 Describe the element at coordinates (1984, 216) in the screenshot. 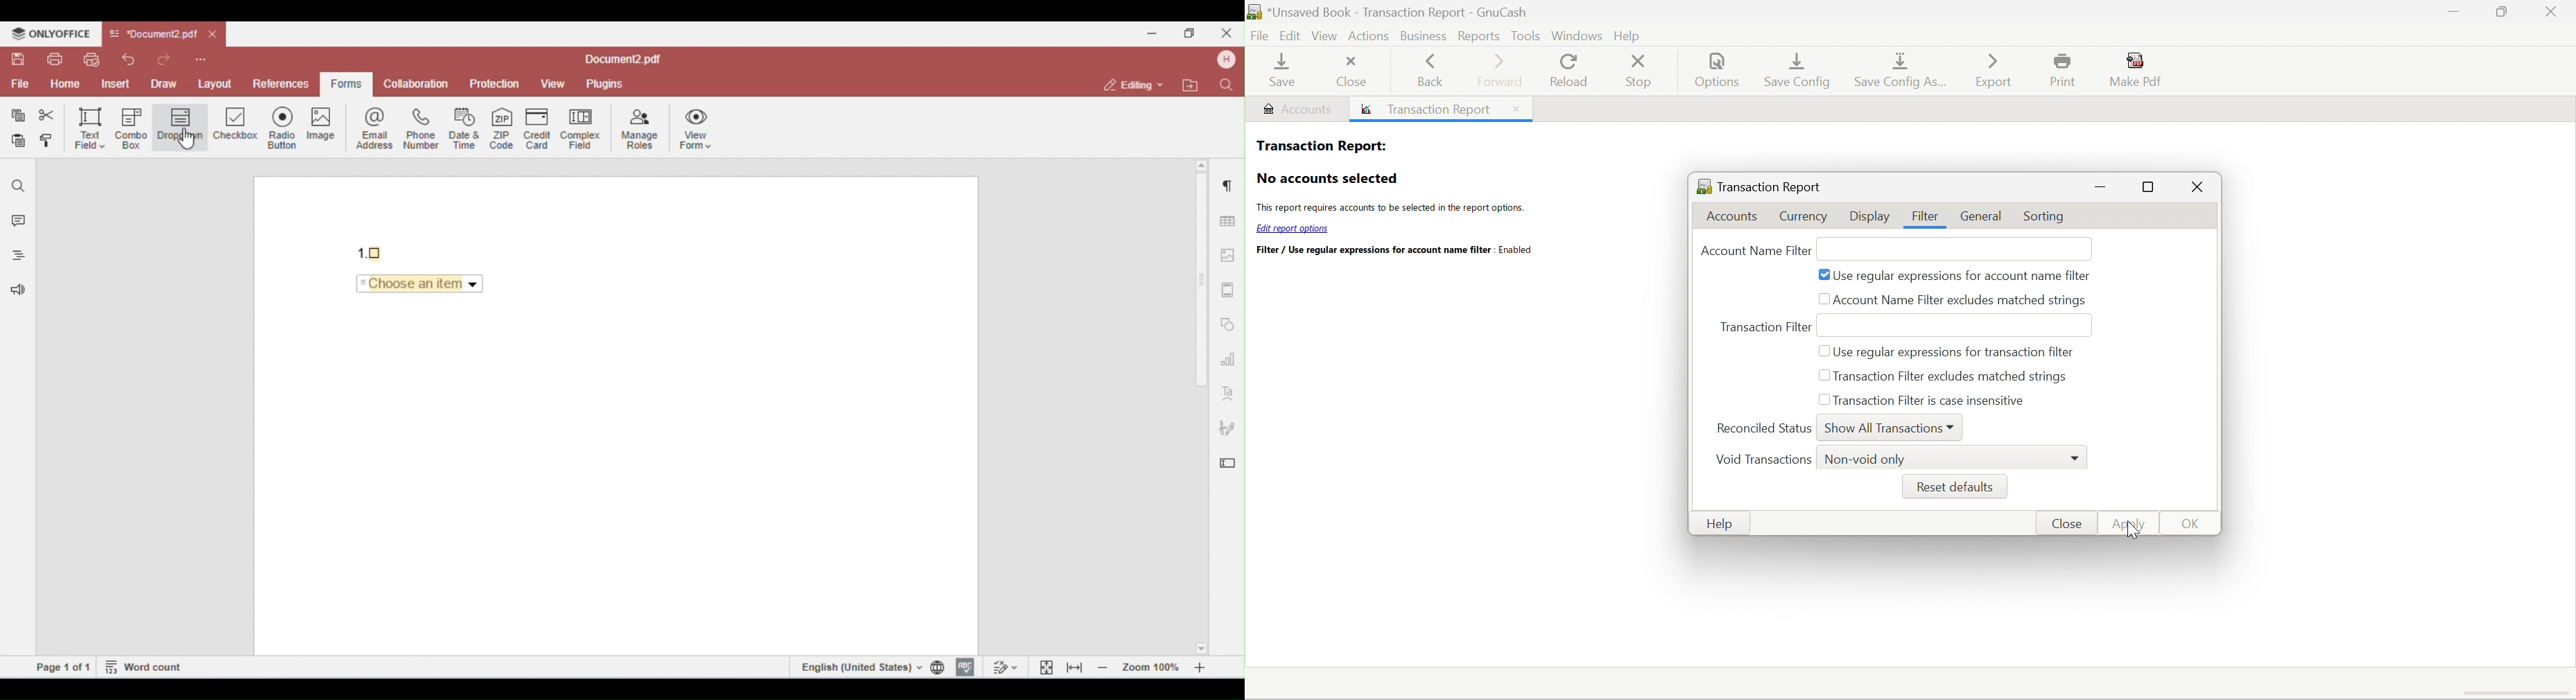

I see `General` at that location.